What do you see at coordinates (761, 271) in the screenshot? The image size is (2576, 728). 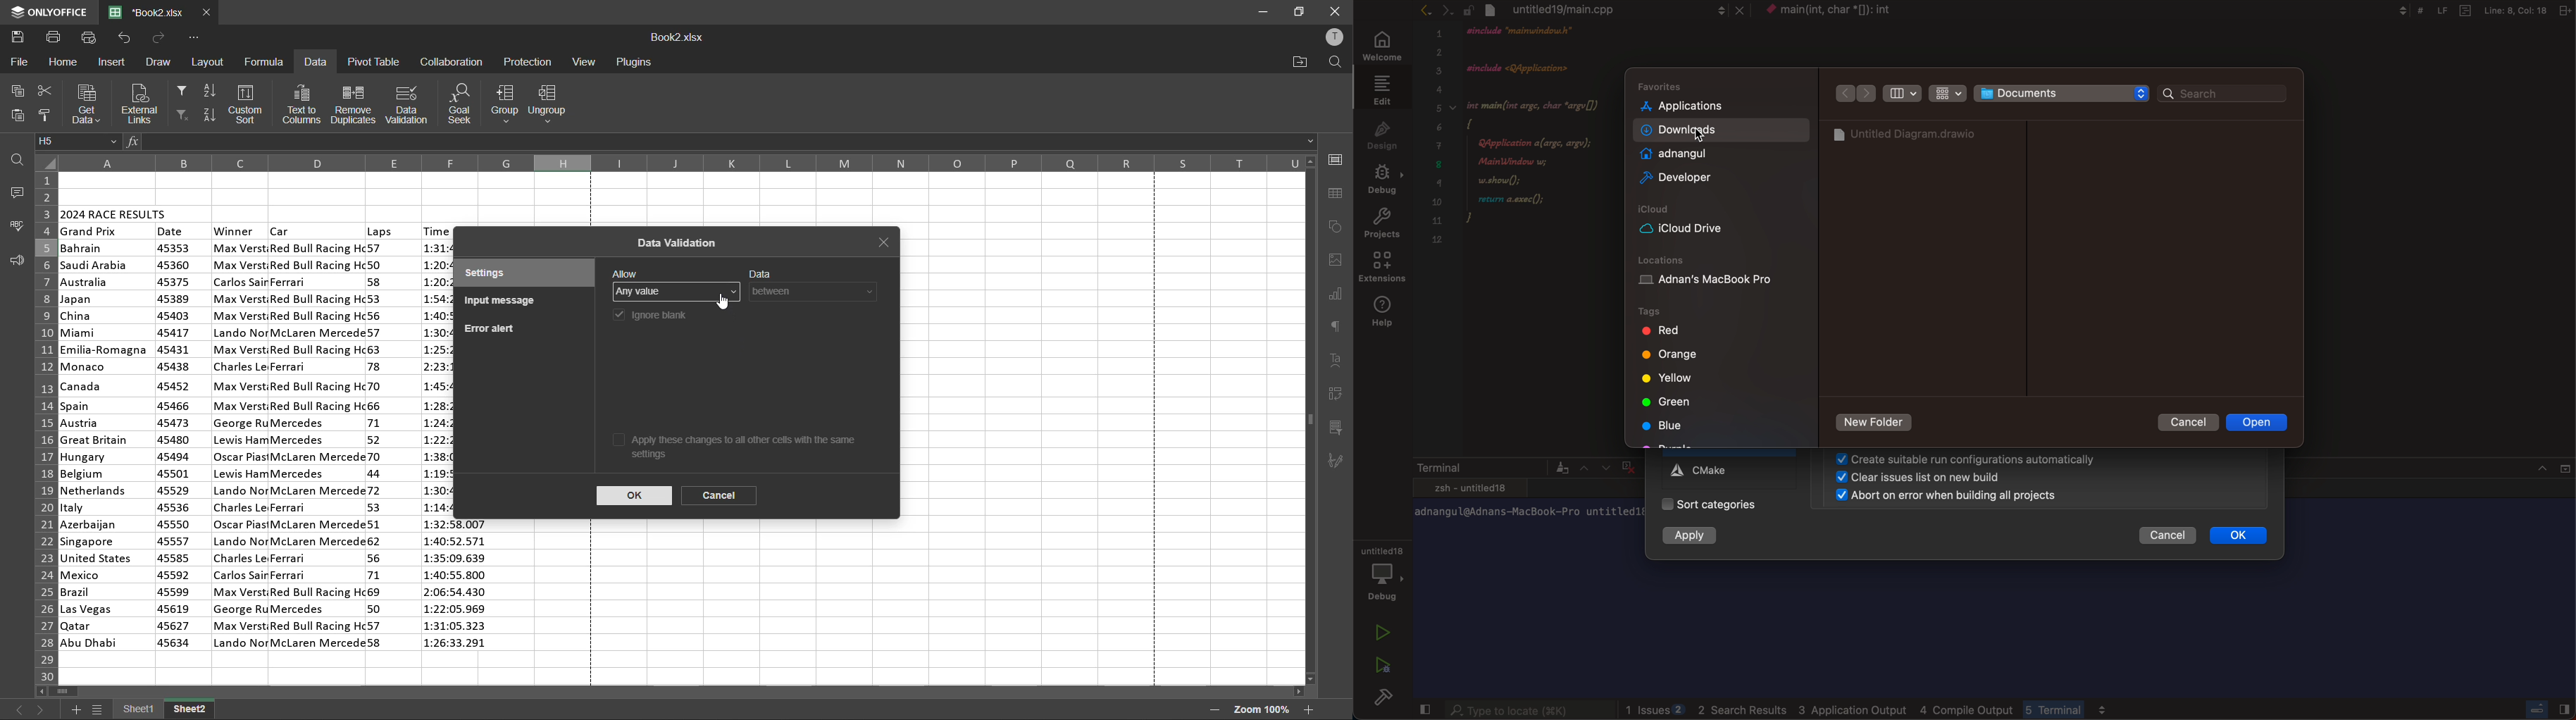 I see `data` at bounding box center [761, 271].